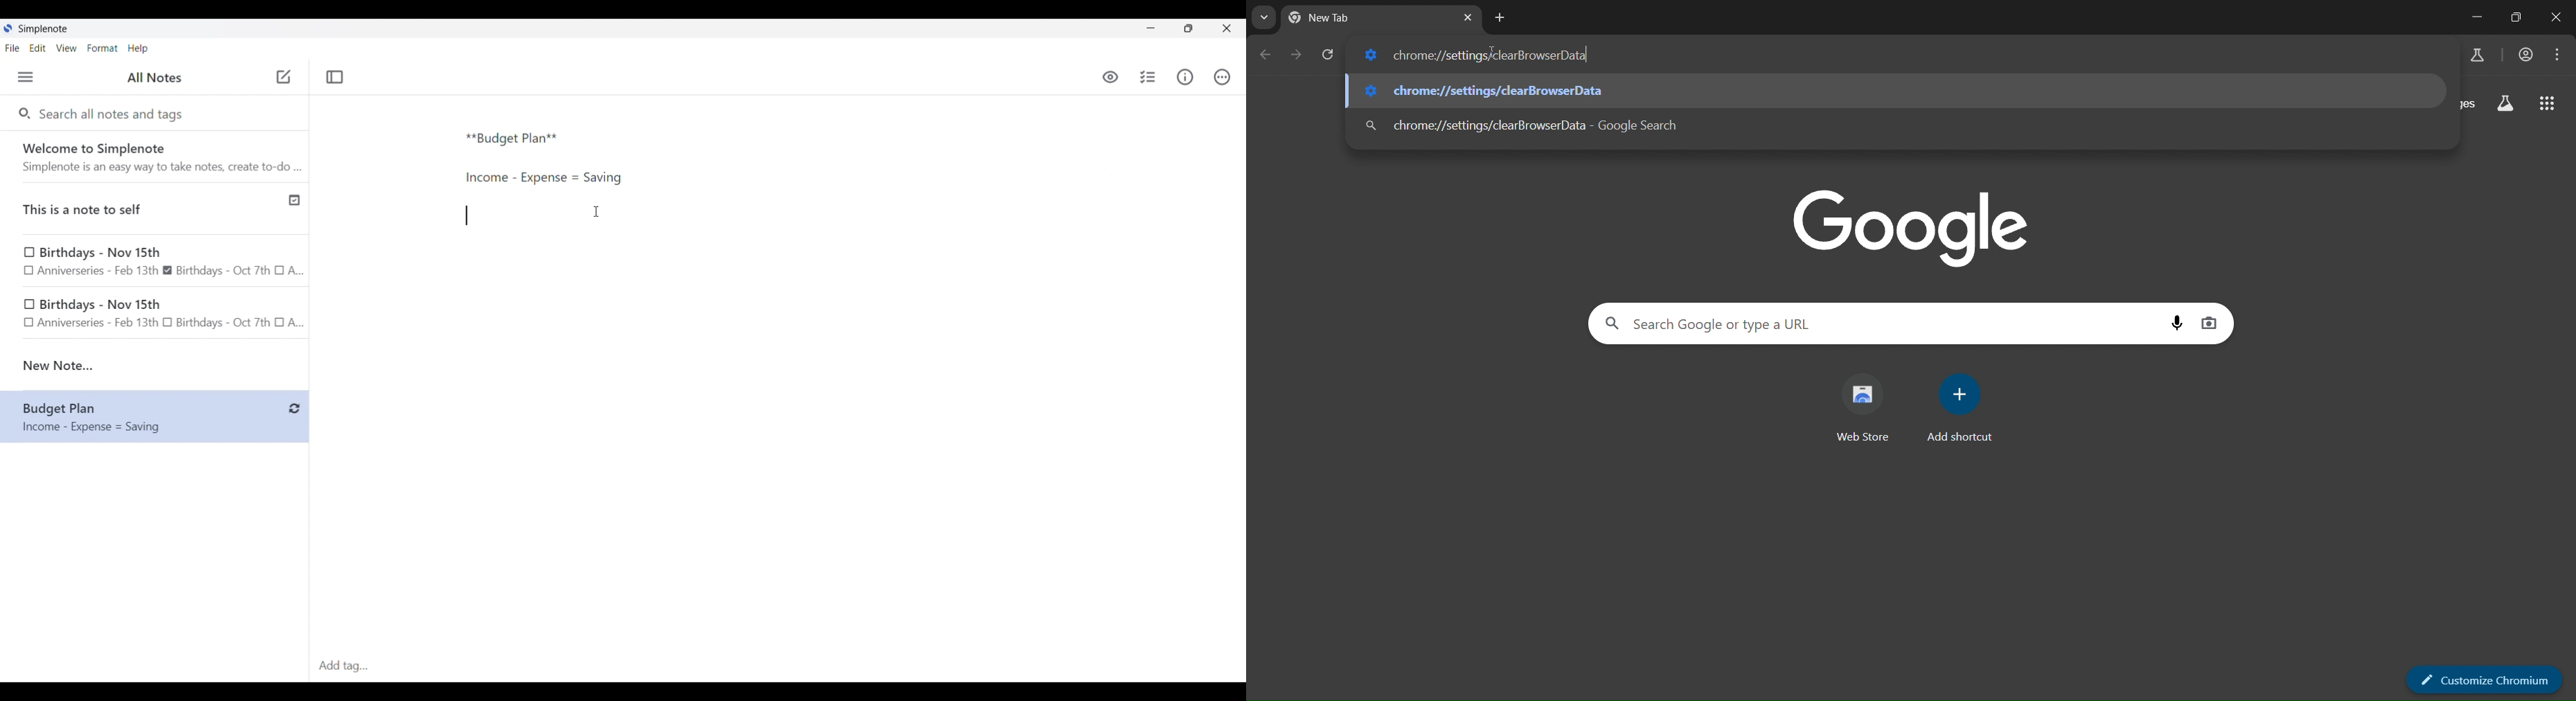 This screenshot has height=728, width=2576. I want to click on Show interface in a smaller tab, so click(1188, 29).